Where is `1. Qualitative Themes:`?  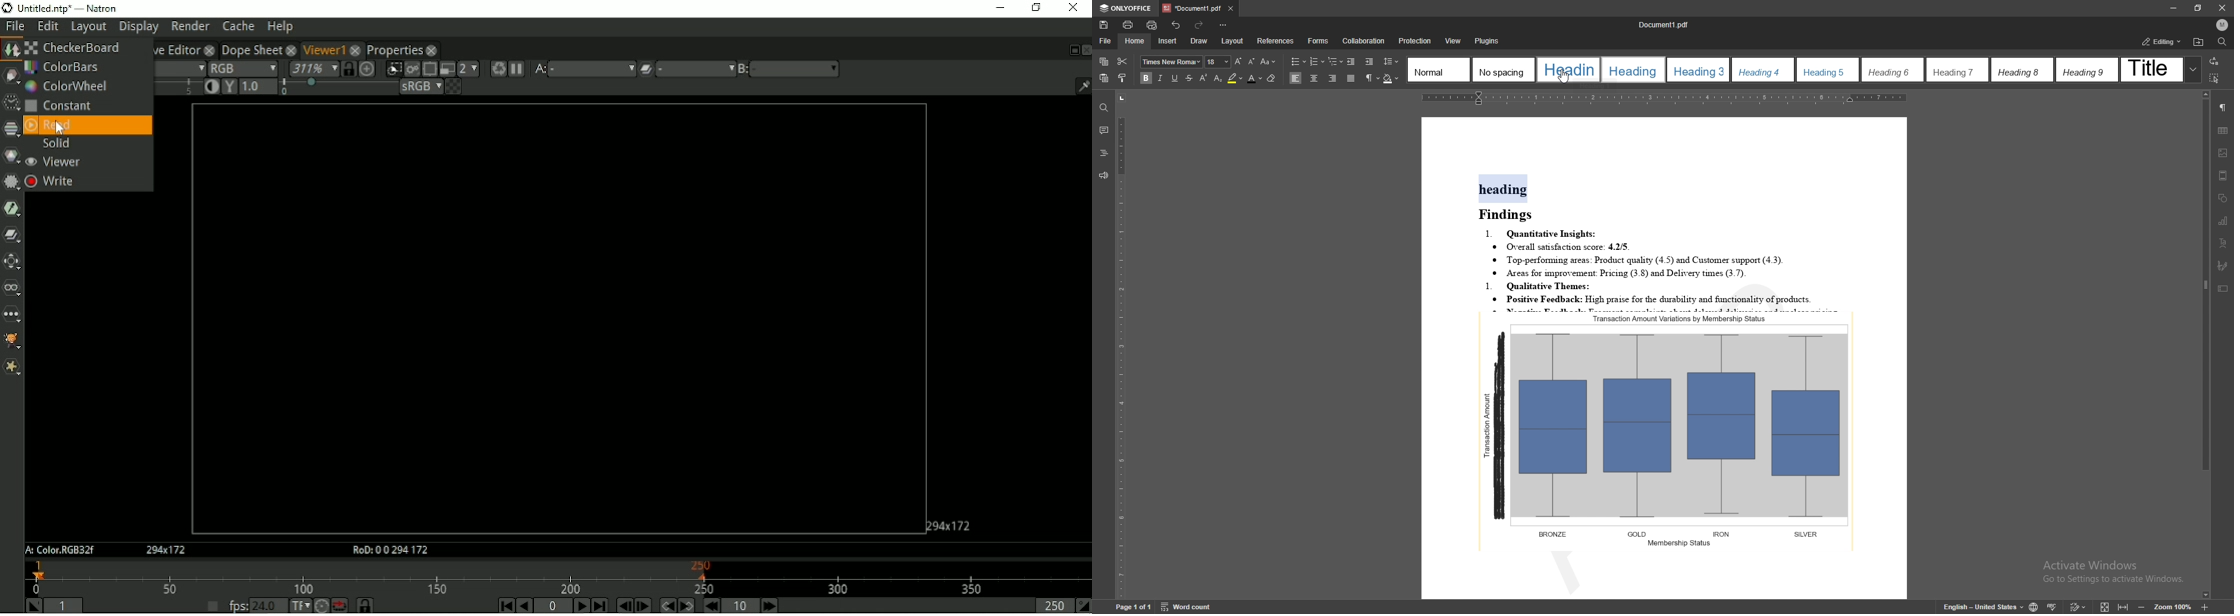 1. Qualitative Themes: is located at coordinates (1544, 286).